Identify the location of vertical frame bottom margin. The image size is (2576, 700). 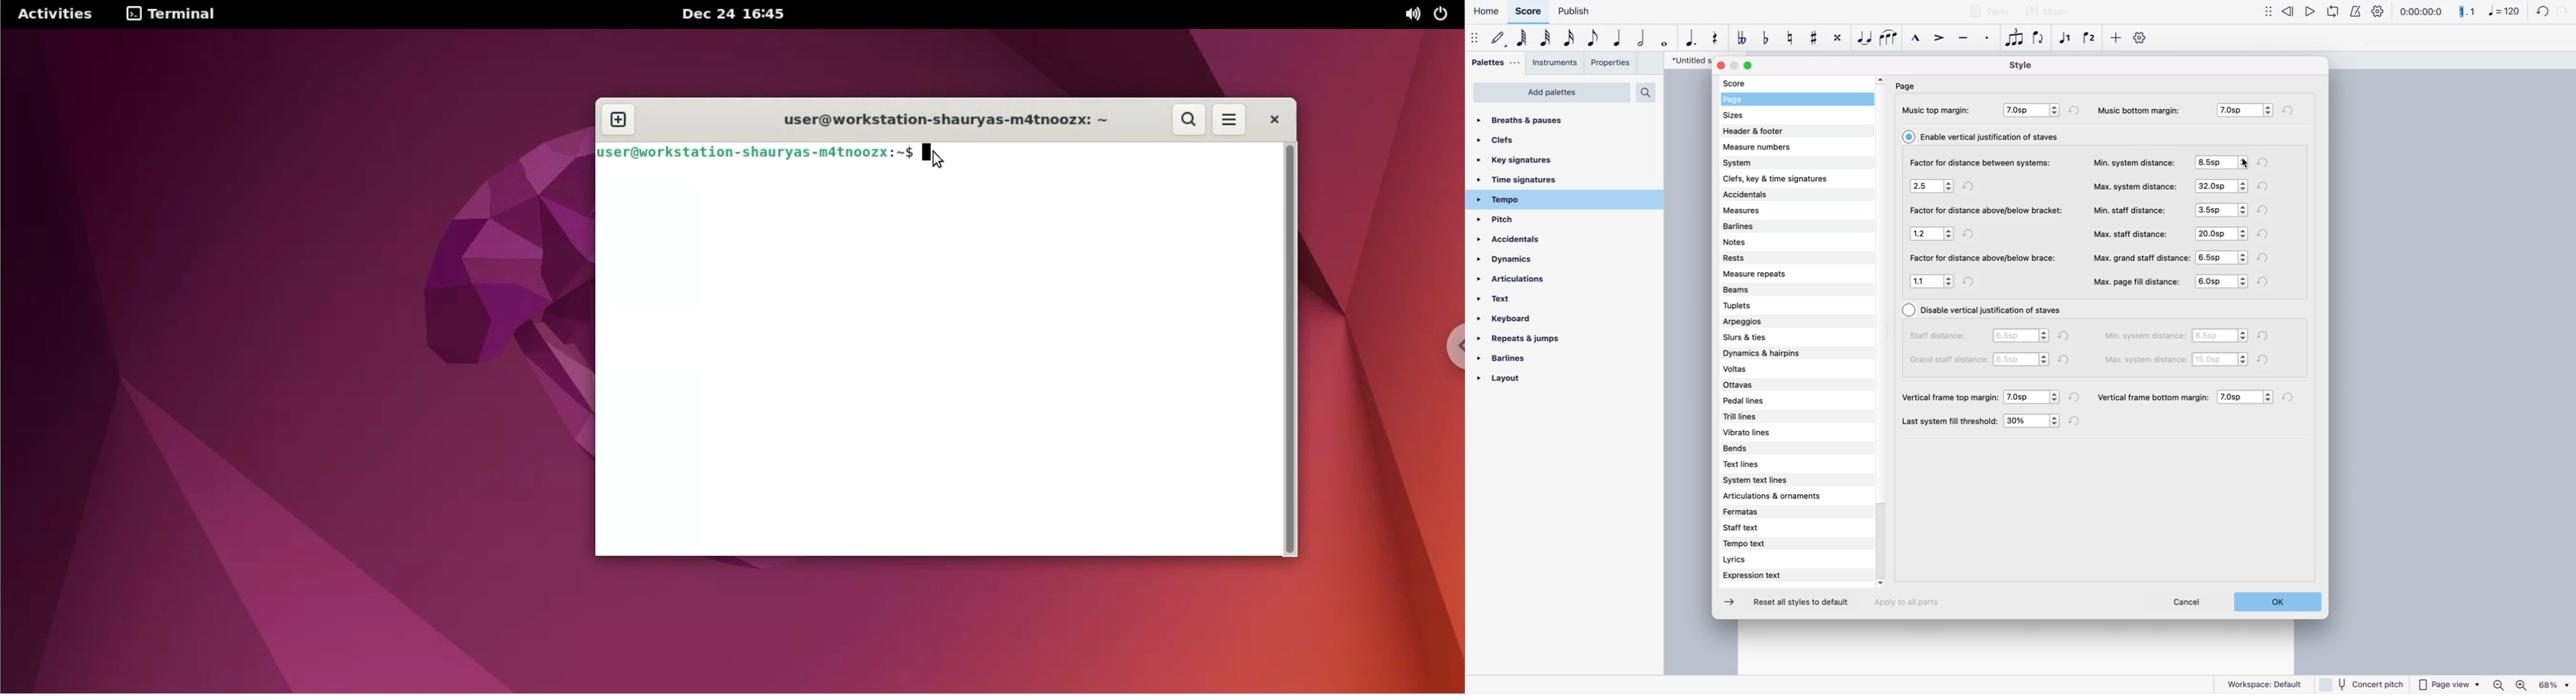
(2153, 395).